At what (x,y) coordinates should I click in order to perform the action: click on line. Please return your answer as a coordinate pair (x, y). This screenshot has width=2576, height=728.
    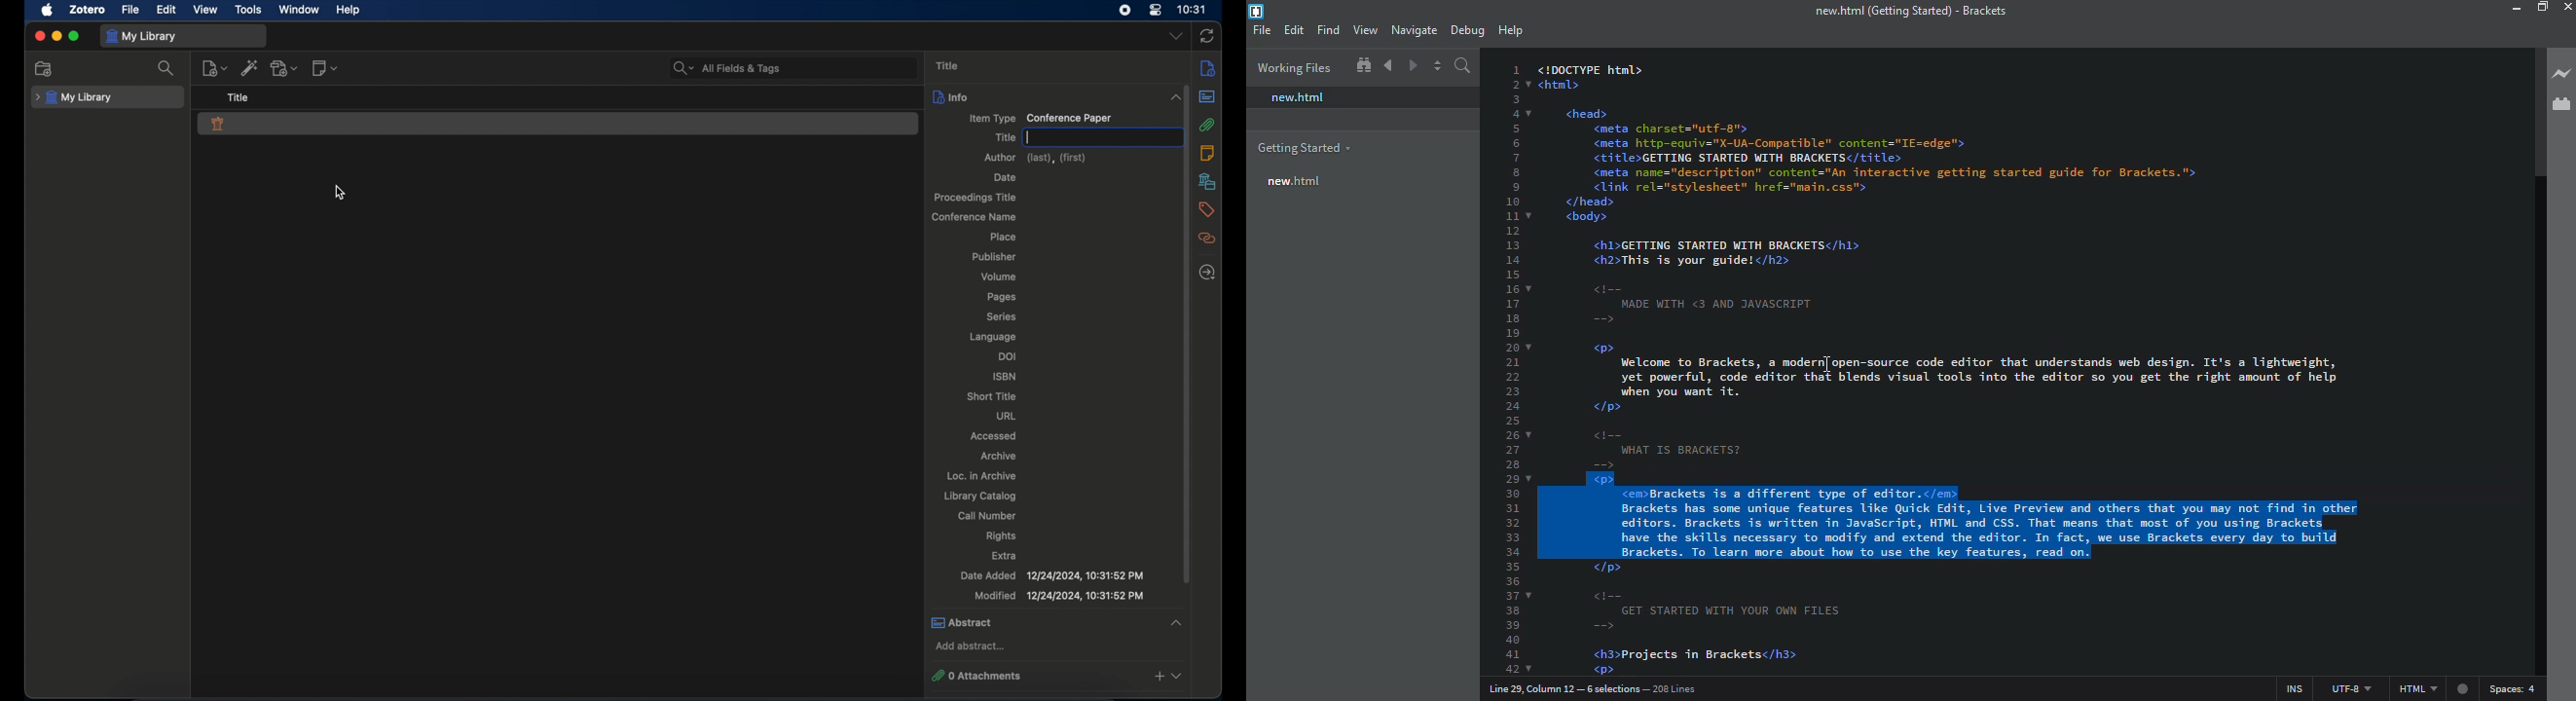
    Looking at the image, I should click on (1600, 689).